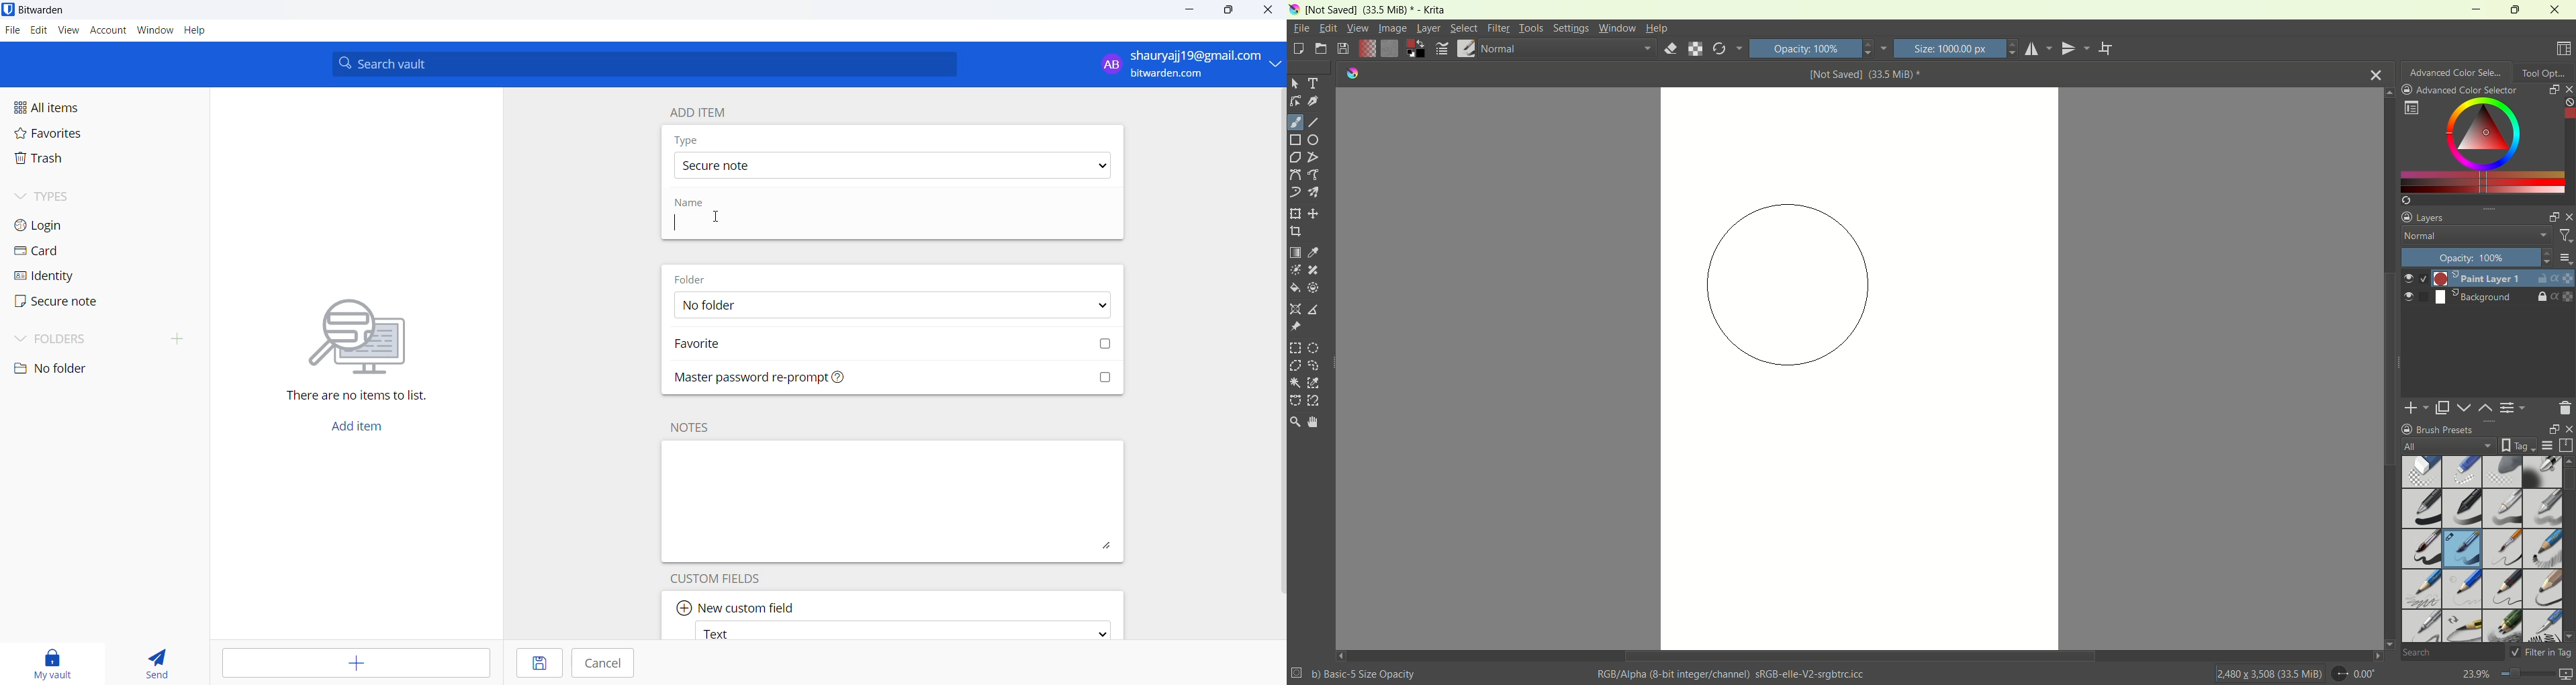  What do you see at coordinates (1314, 349) in the screenshot?
I see `elliptical selection` at bounding box center [1314, 349].